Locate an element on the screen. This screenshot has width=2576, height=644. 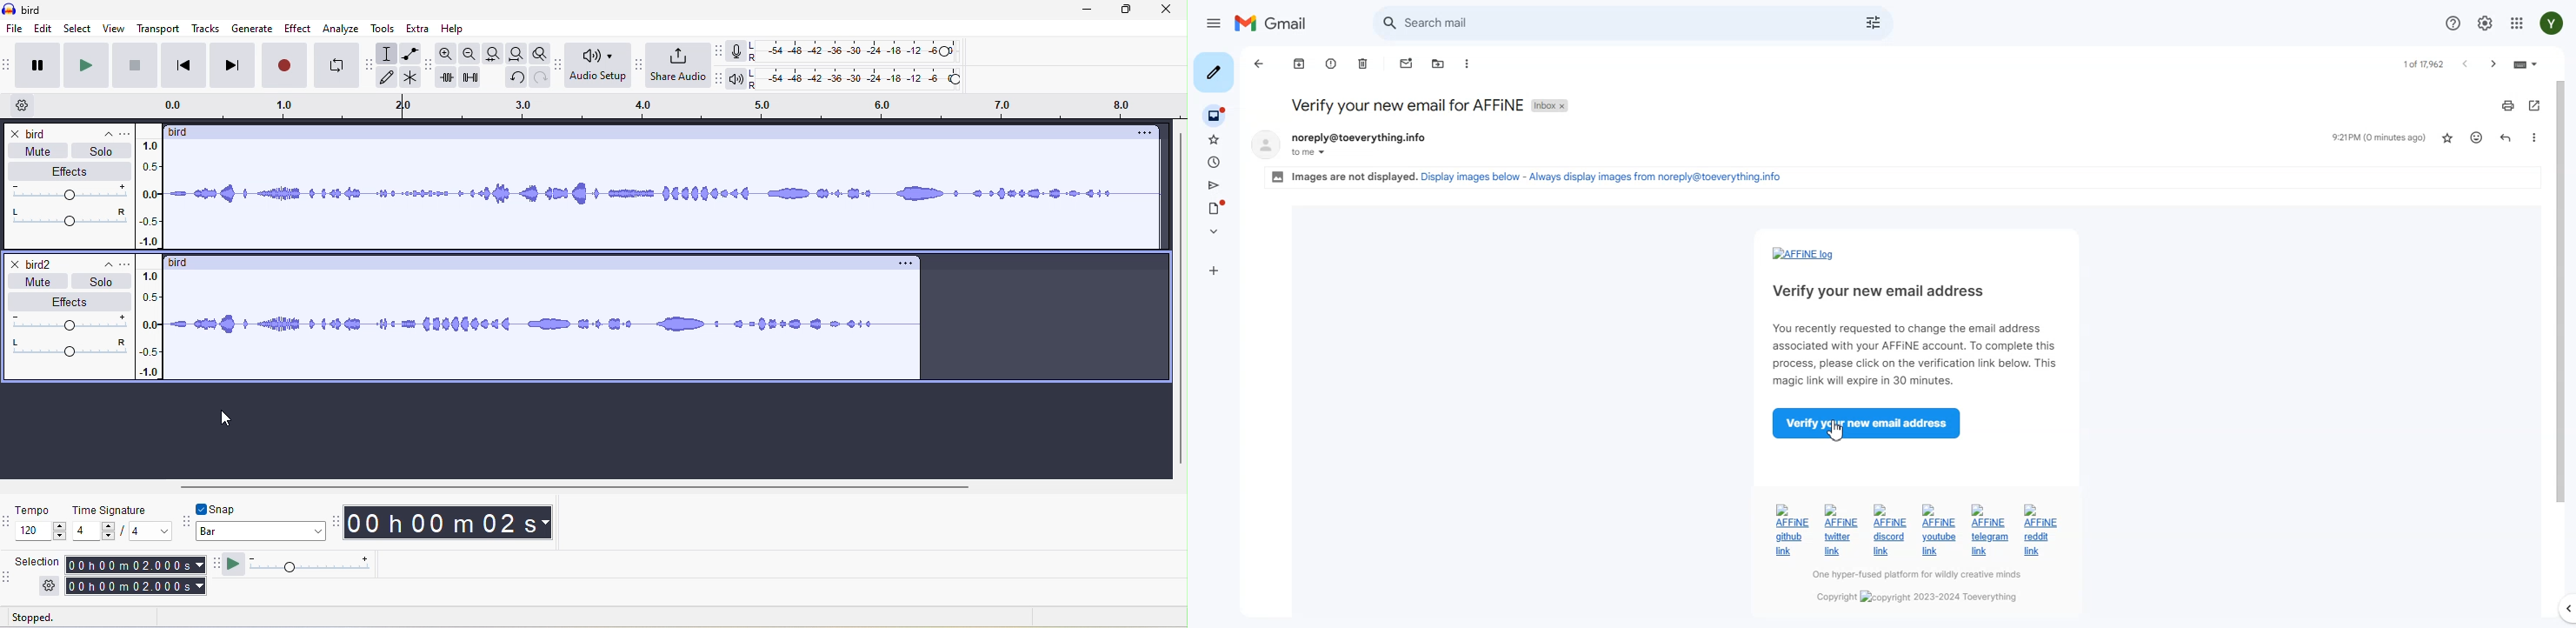
00 h 00 m 02.000 s is located at coordinates (135, 586).